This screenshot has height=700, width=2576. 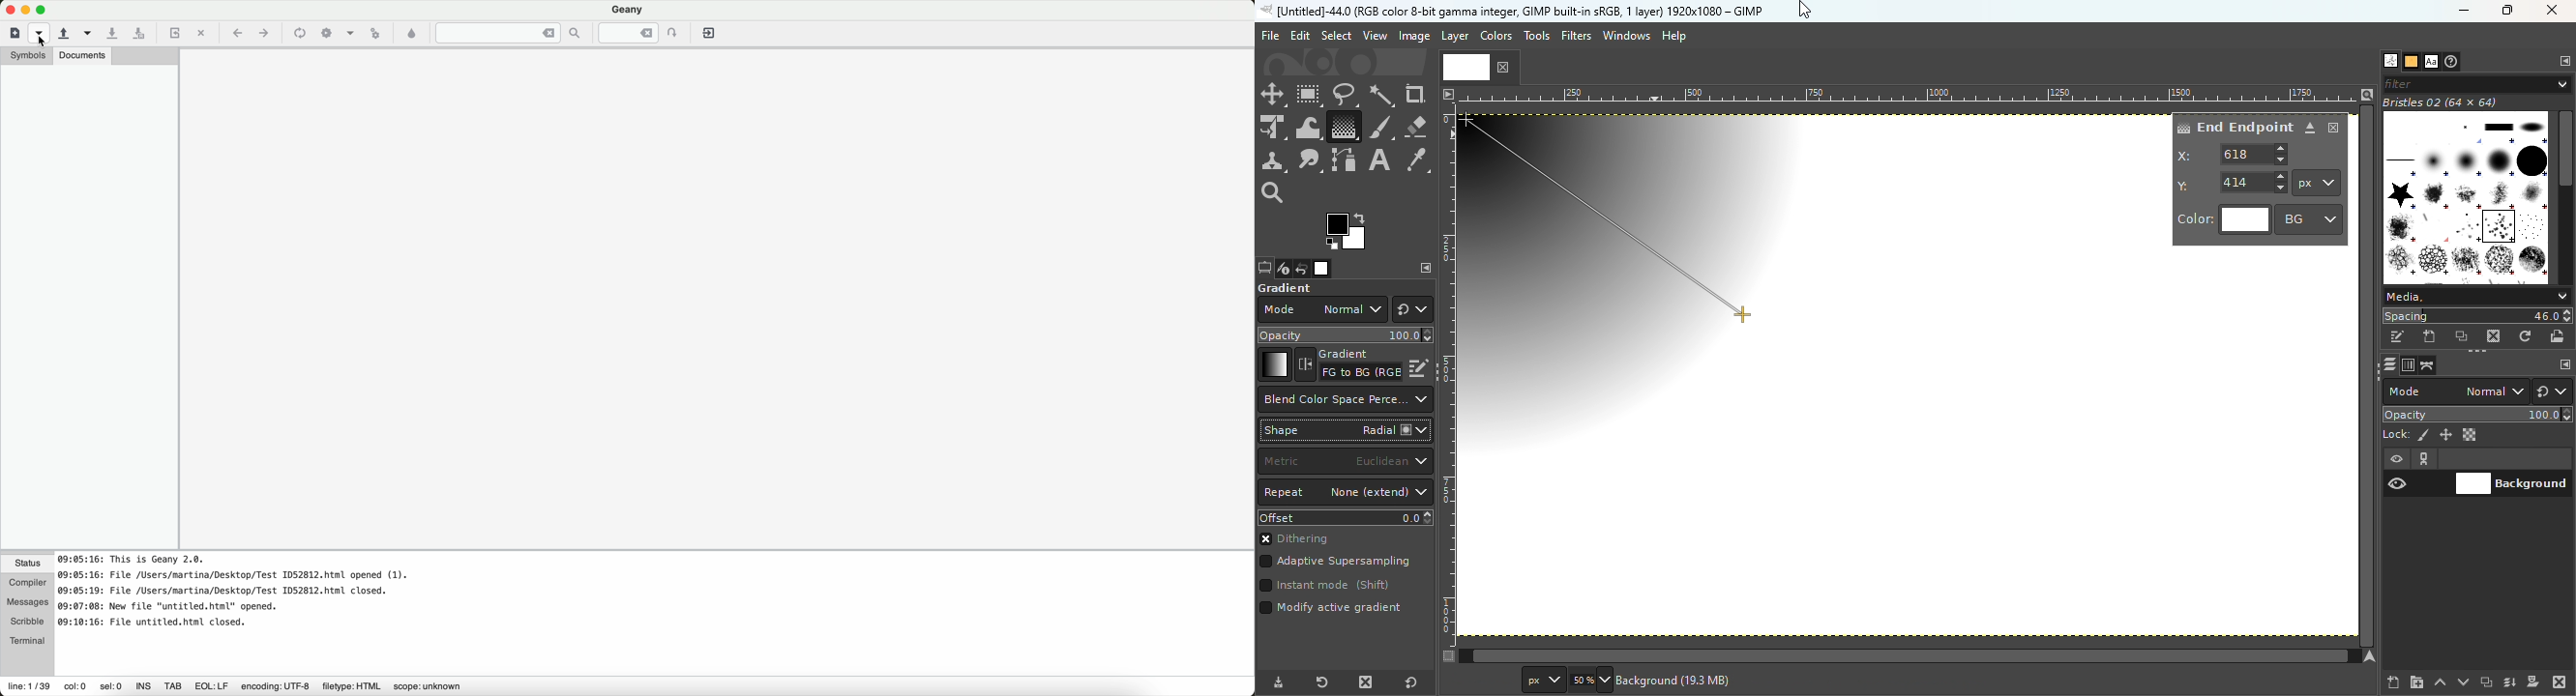 What do you see at coordinates (2317, 183) in the screenshot?
I see `Ruler measurement` at bounding box center [2317, 183].